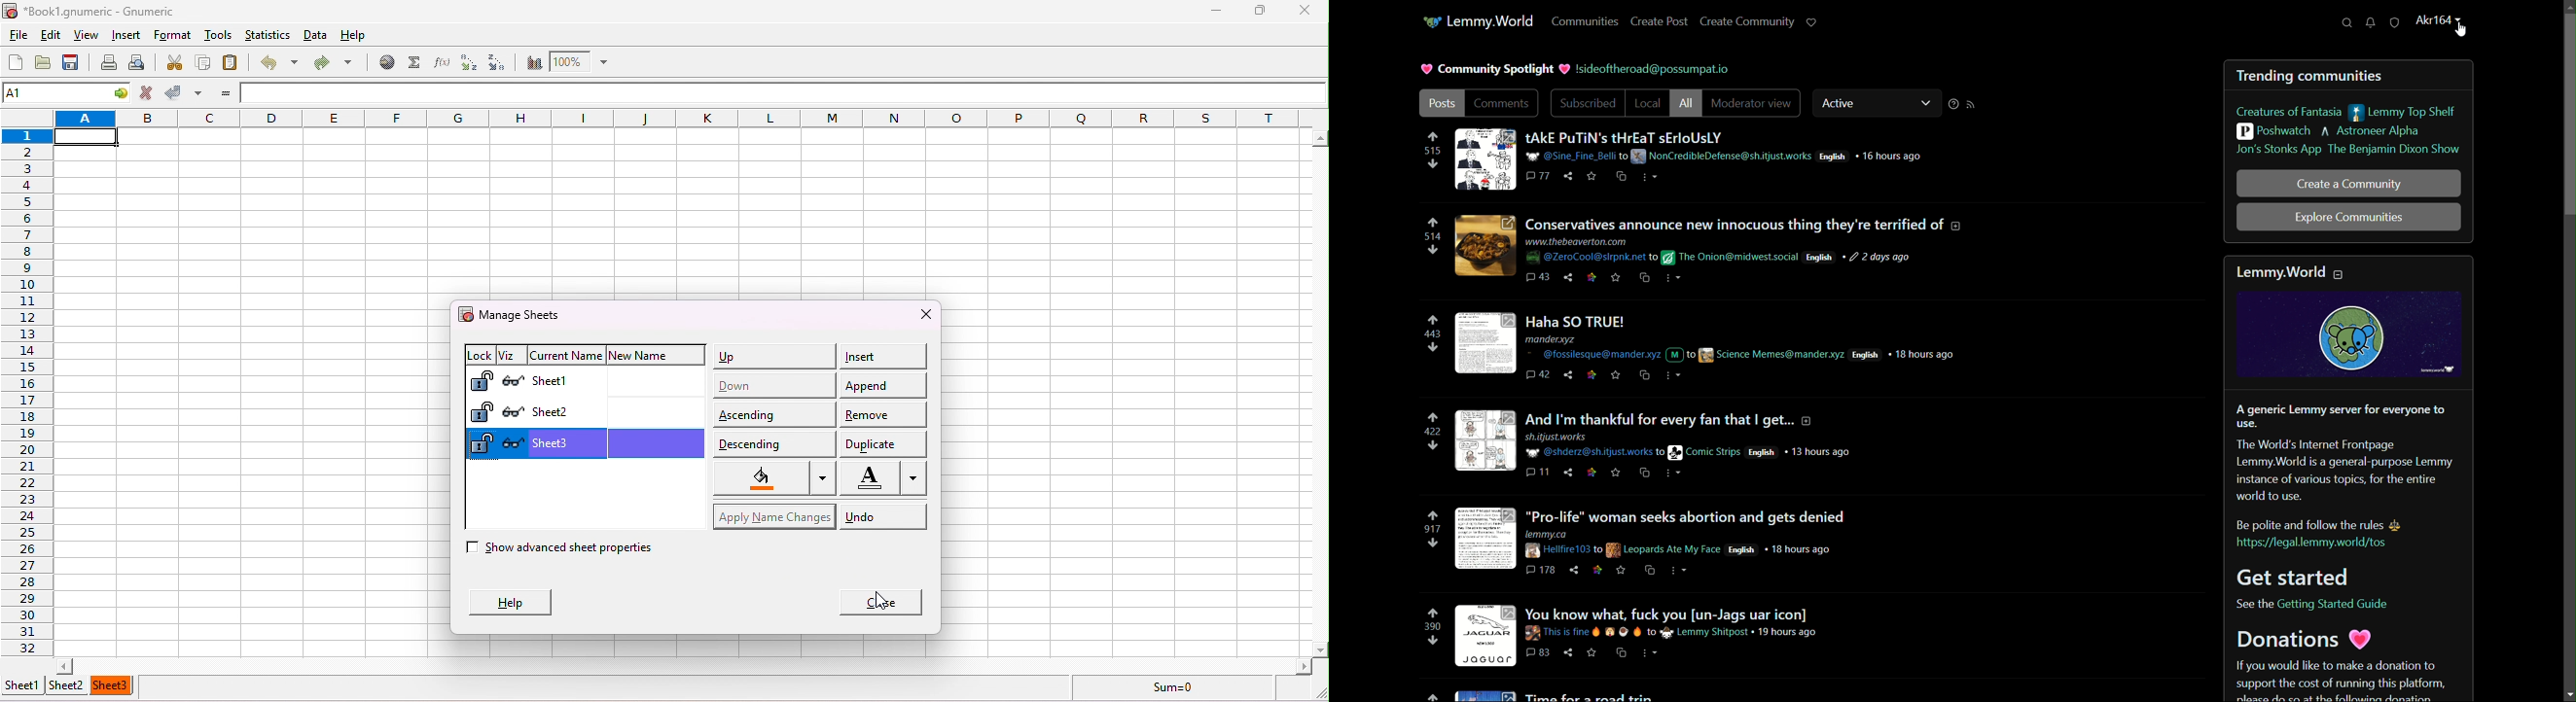 The image size is (2576, 728). What do you see at coordinates (772, 514) in the screenshot?
I see `apply name changes` at bounding box center [772, 514].